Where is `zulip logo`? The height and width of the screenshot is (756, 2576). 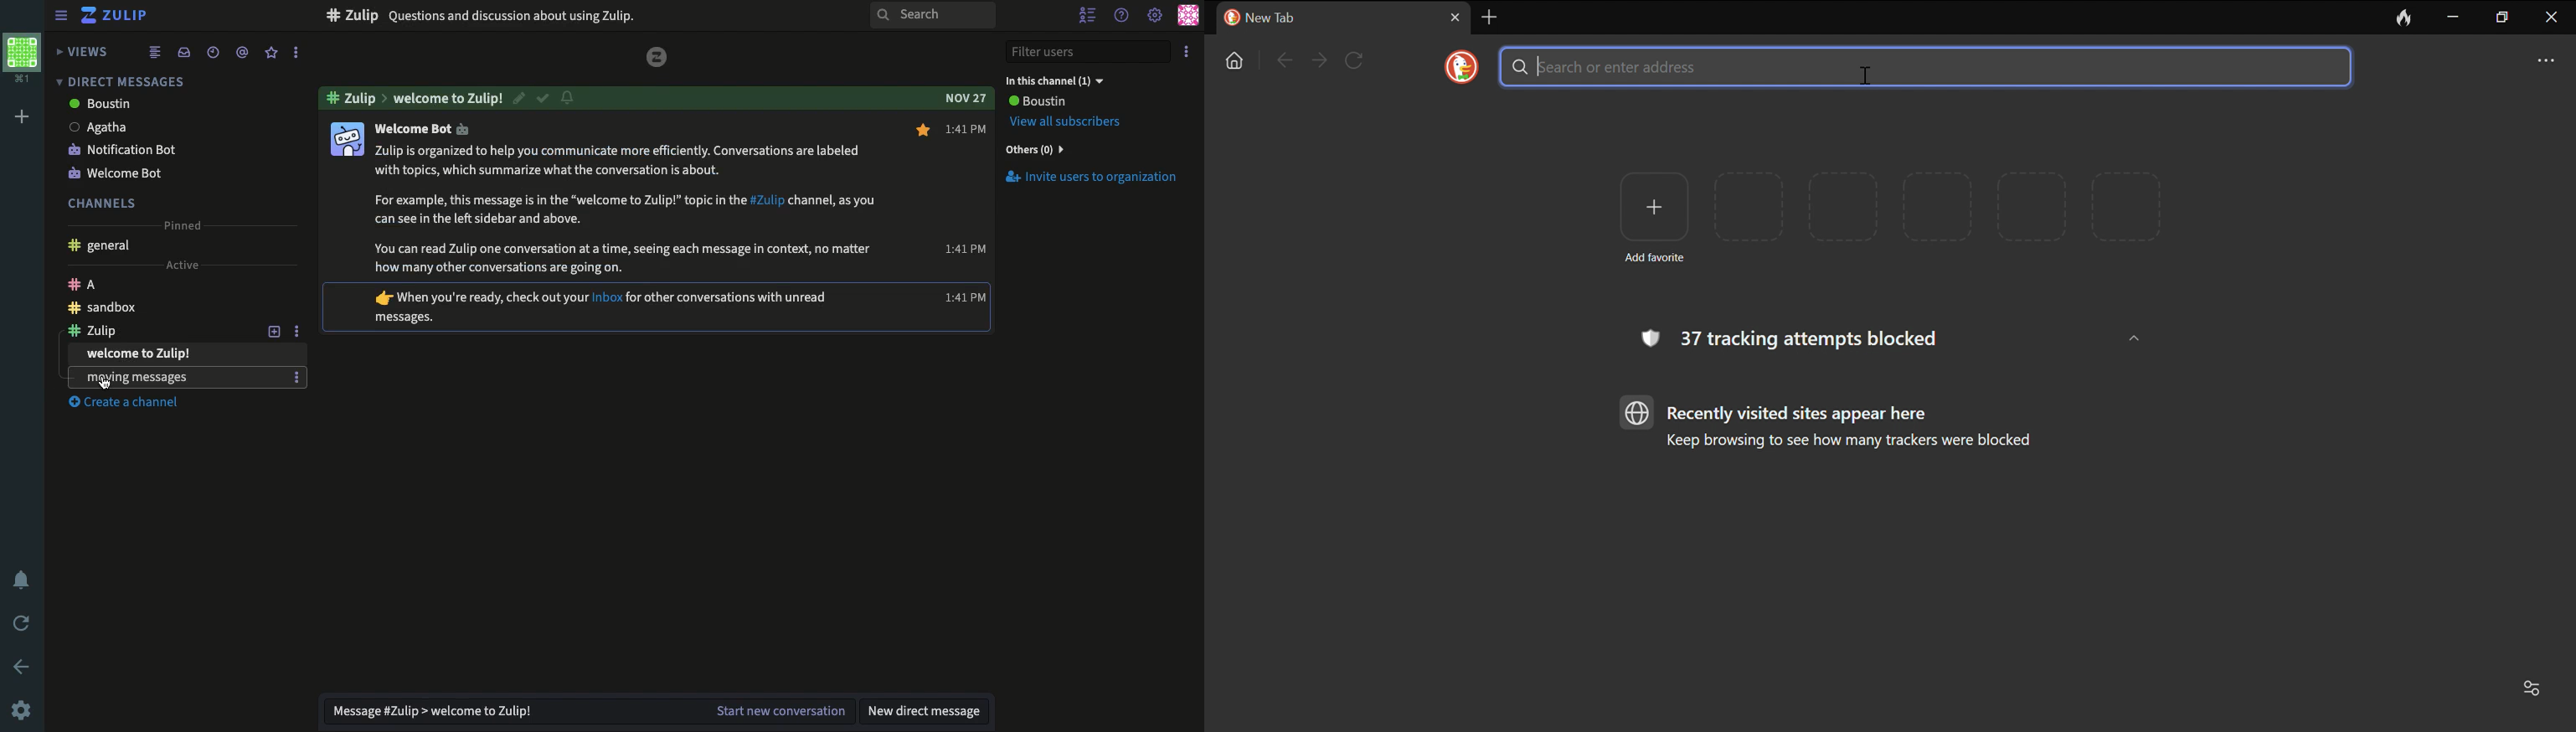
zulip logo is located at coordinates (657, 57).